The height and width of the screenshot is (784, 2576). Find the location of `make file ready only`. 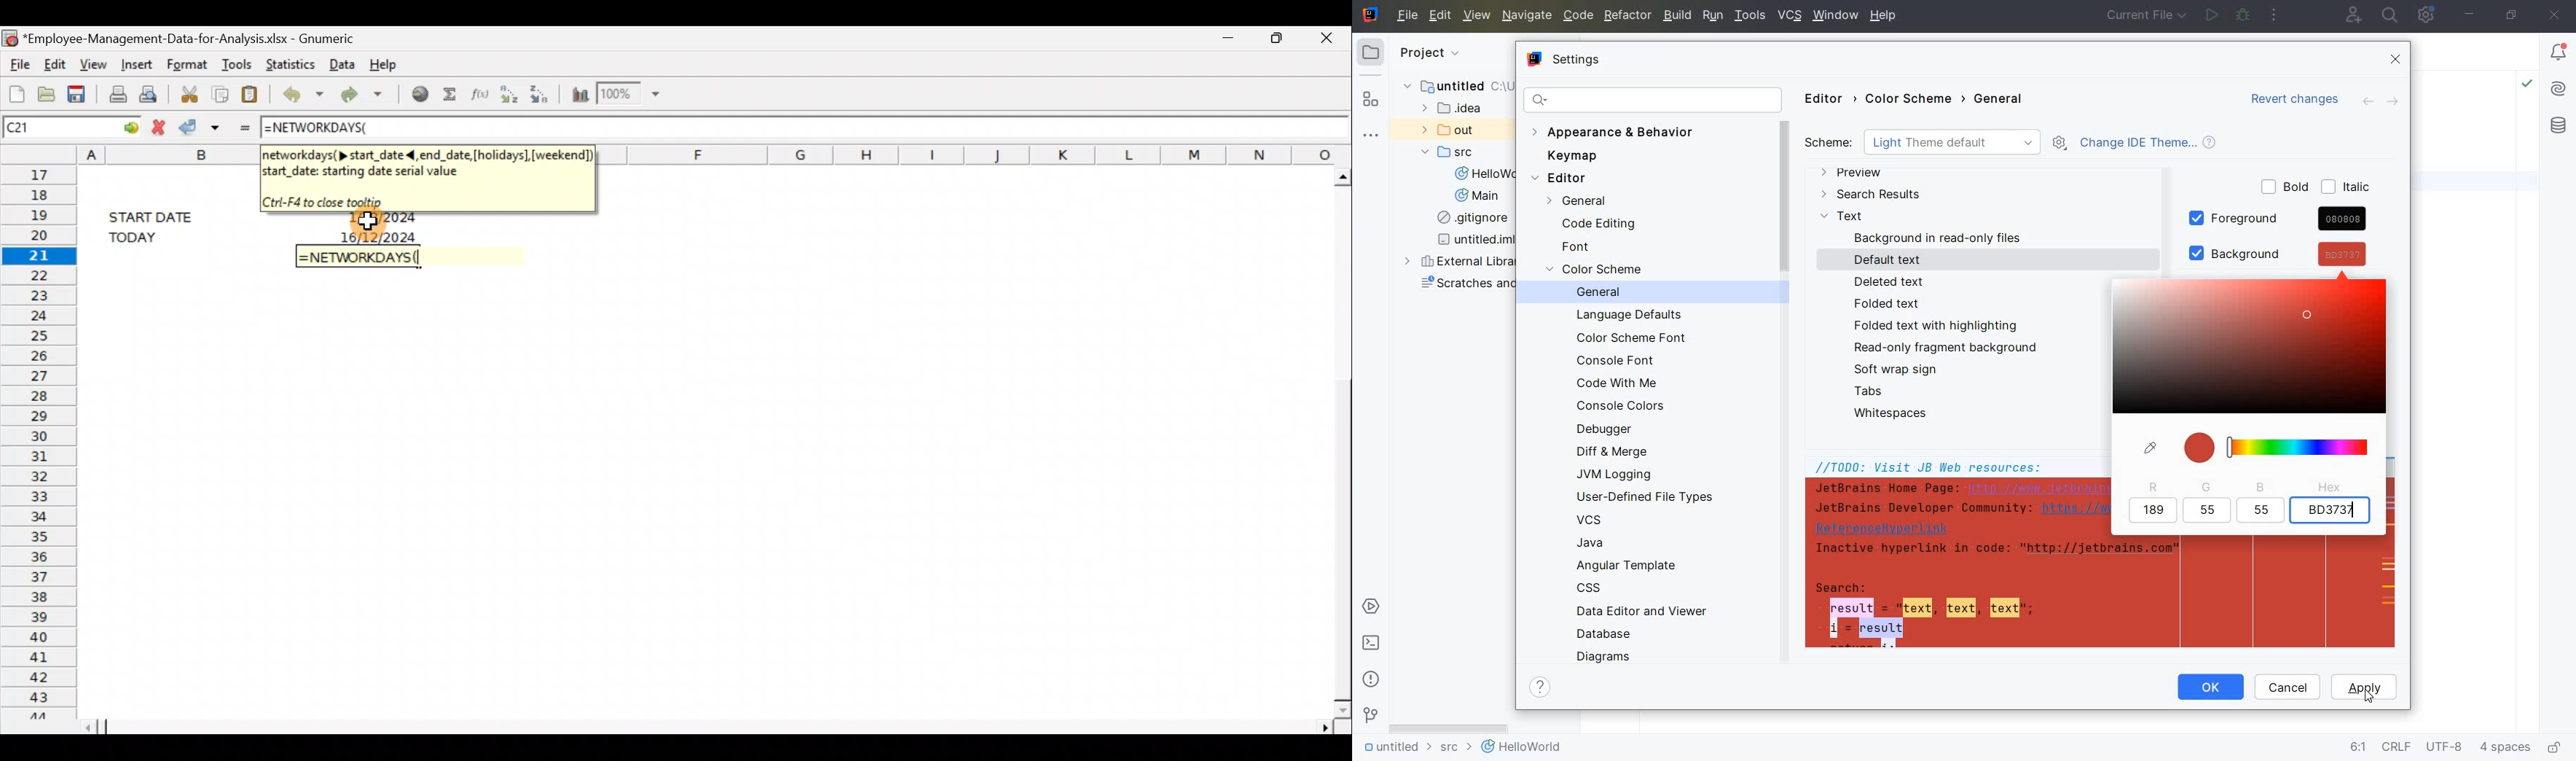

make file ready only is located at coordinates (2556, 748).